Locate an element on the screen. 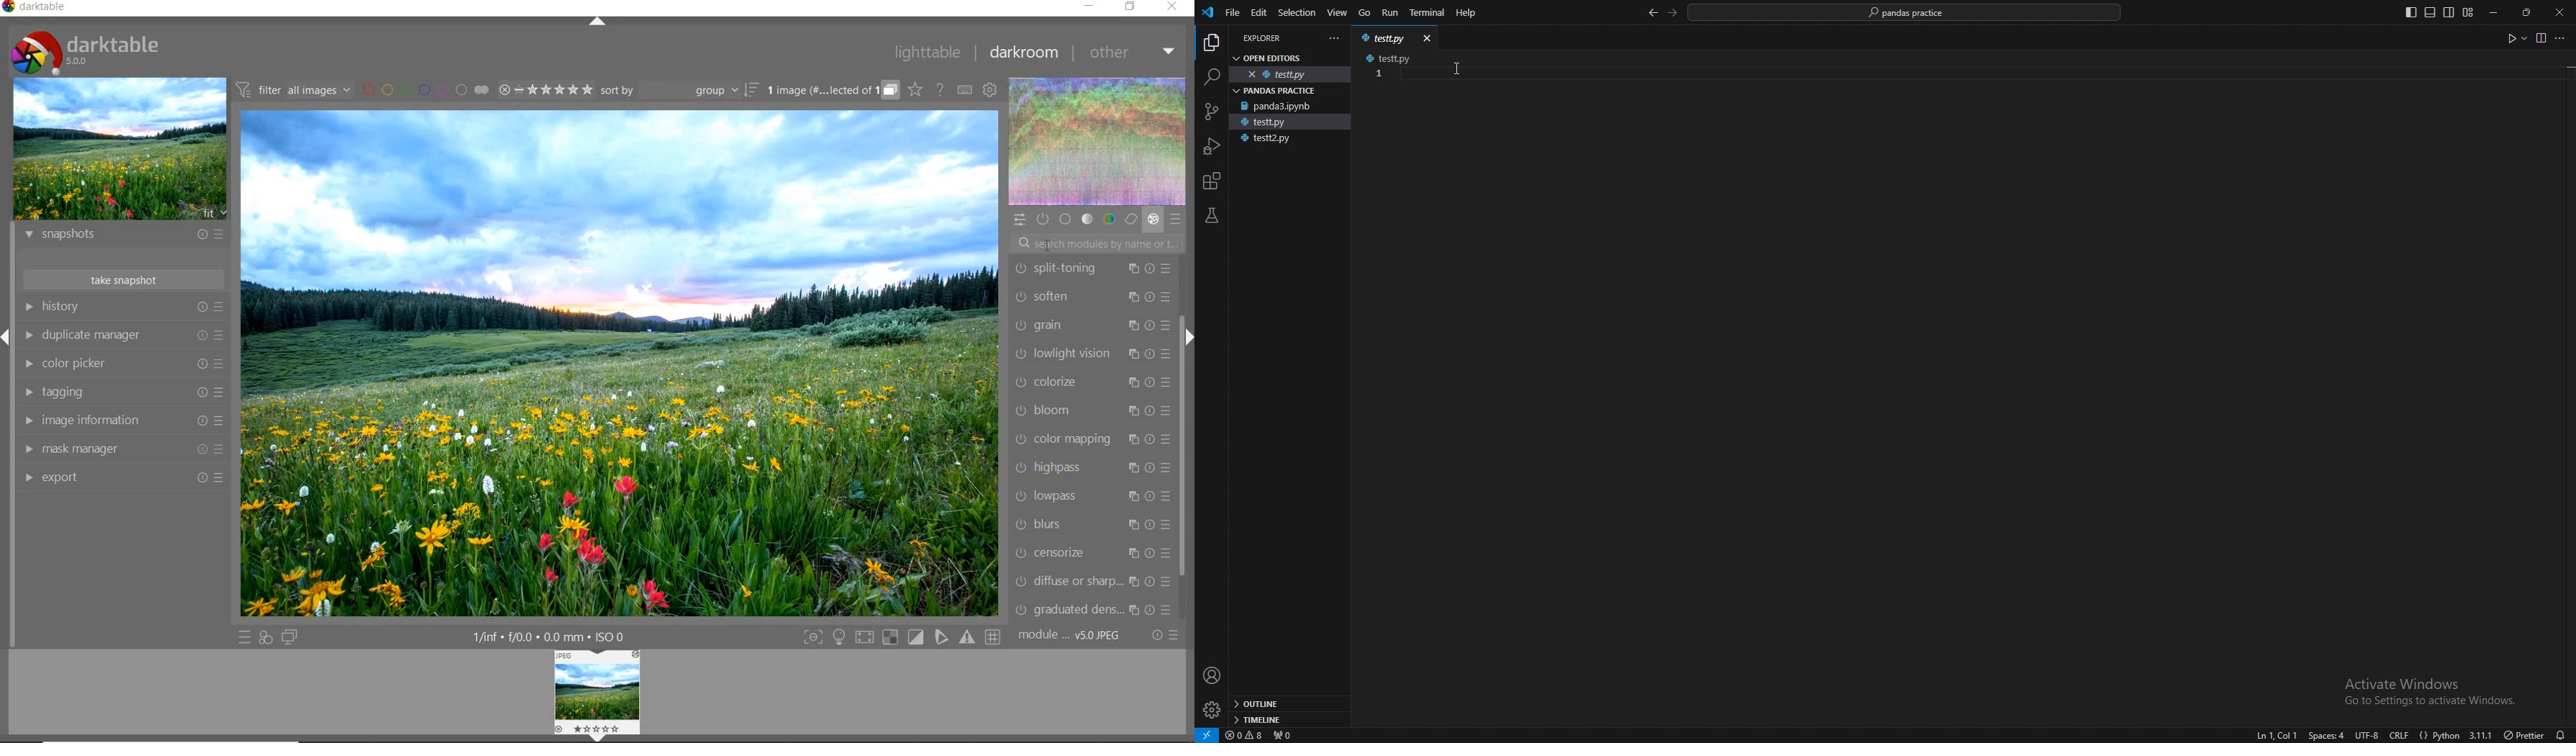 The height and width of the screenshot is (756, 2576). darkroom is located at coordinates (1026, 53).